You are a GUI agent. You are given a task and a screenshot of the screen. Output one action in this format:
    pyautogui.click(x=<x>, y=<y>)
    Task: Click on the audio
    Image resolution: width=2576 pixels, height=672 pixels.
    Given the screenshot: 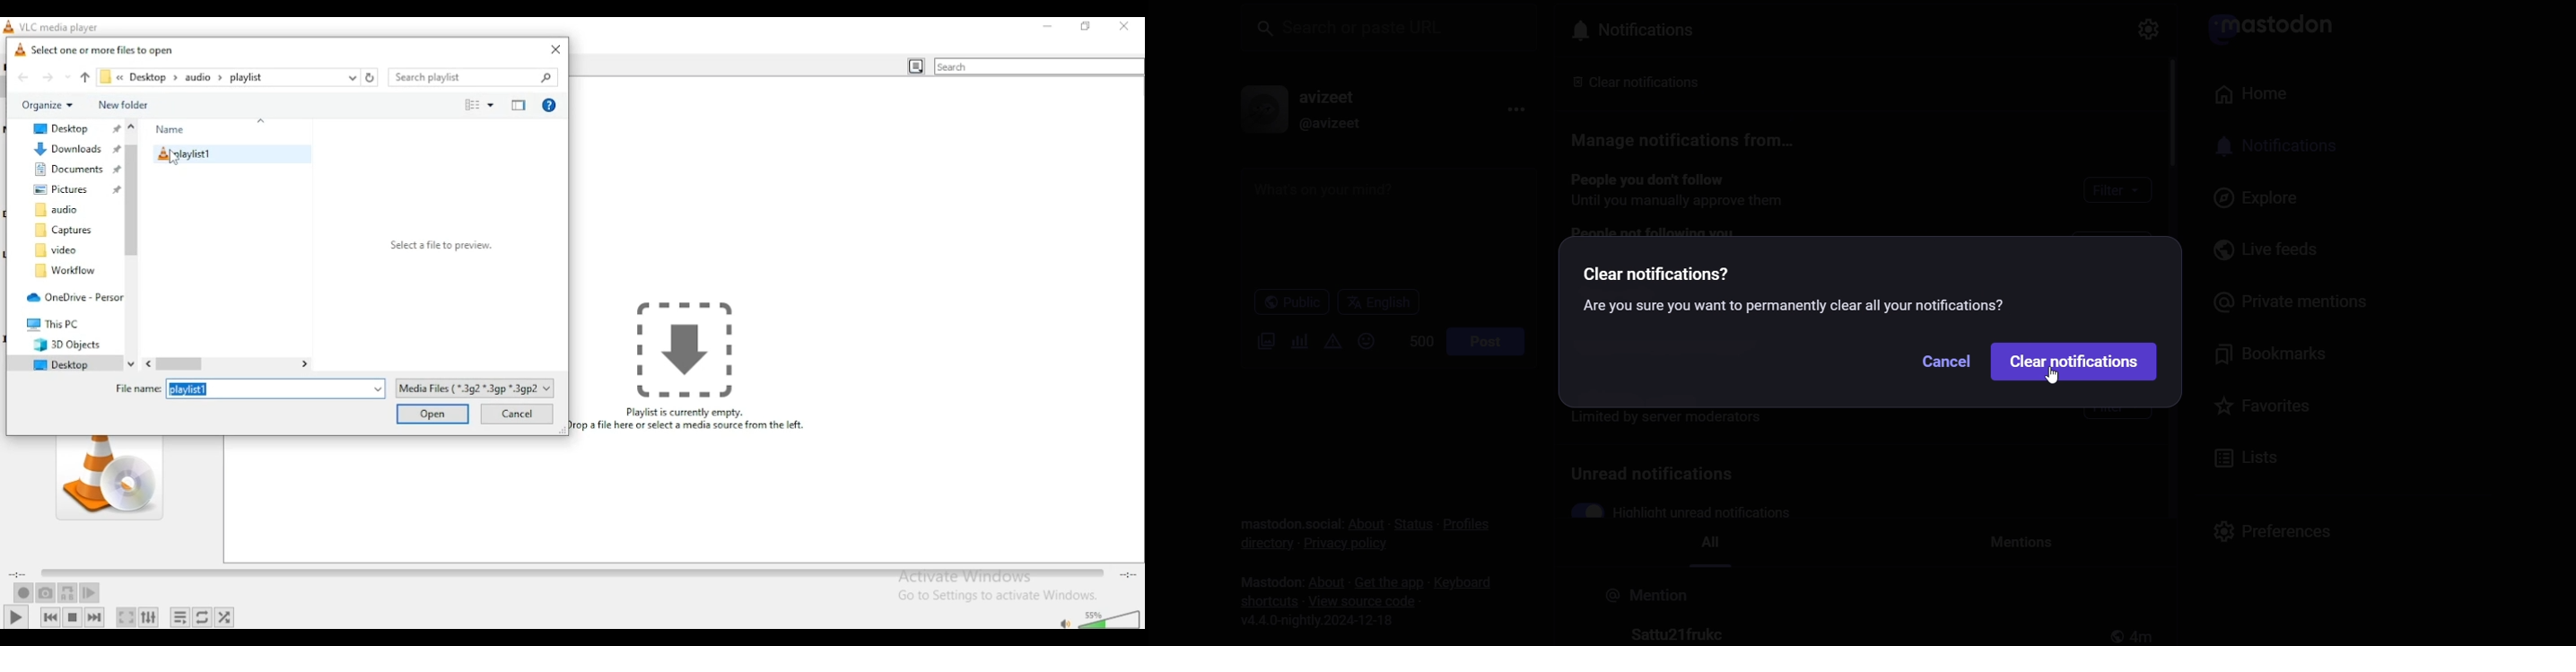 What is the action you would take?
    pyautogui.click(x=72, y=209)
    